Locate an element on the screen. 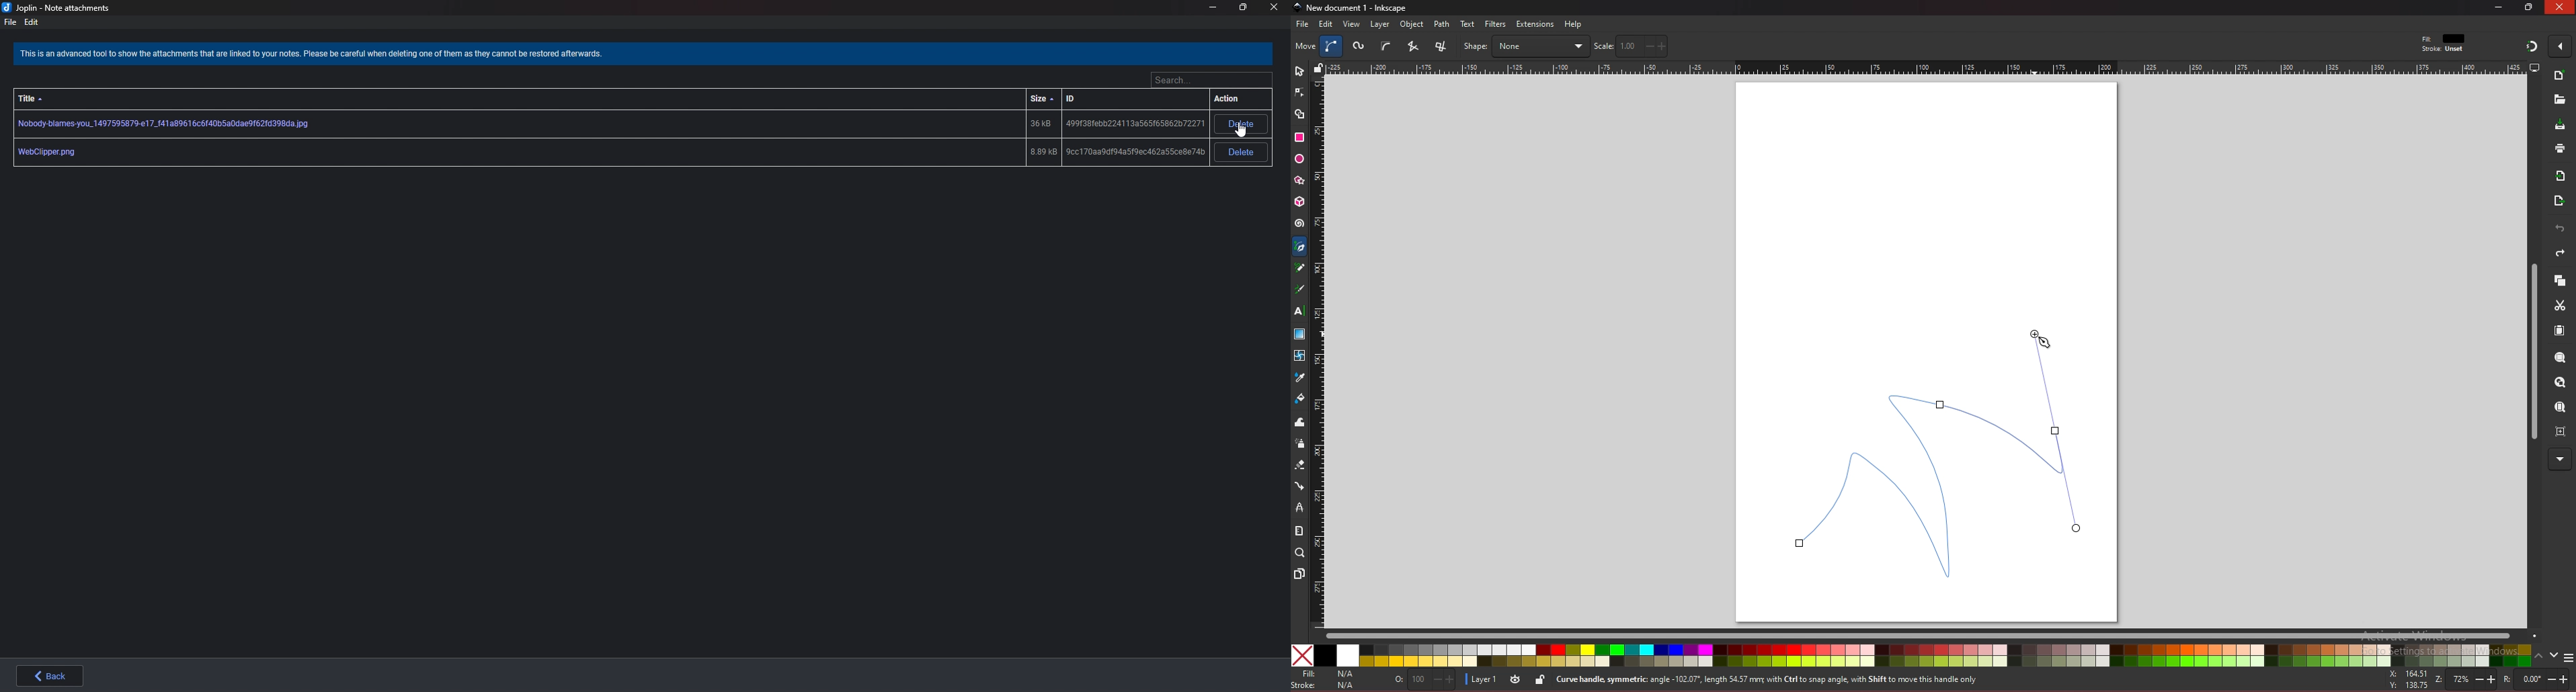 This screenshot has height=700, width=2576. layer is located at coordinates (1484, 678).